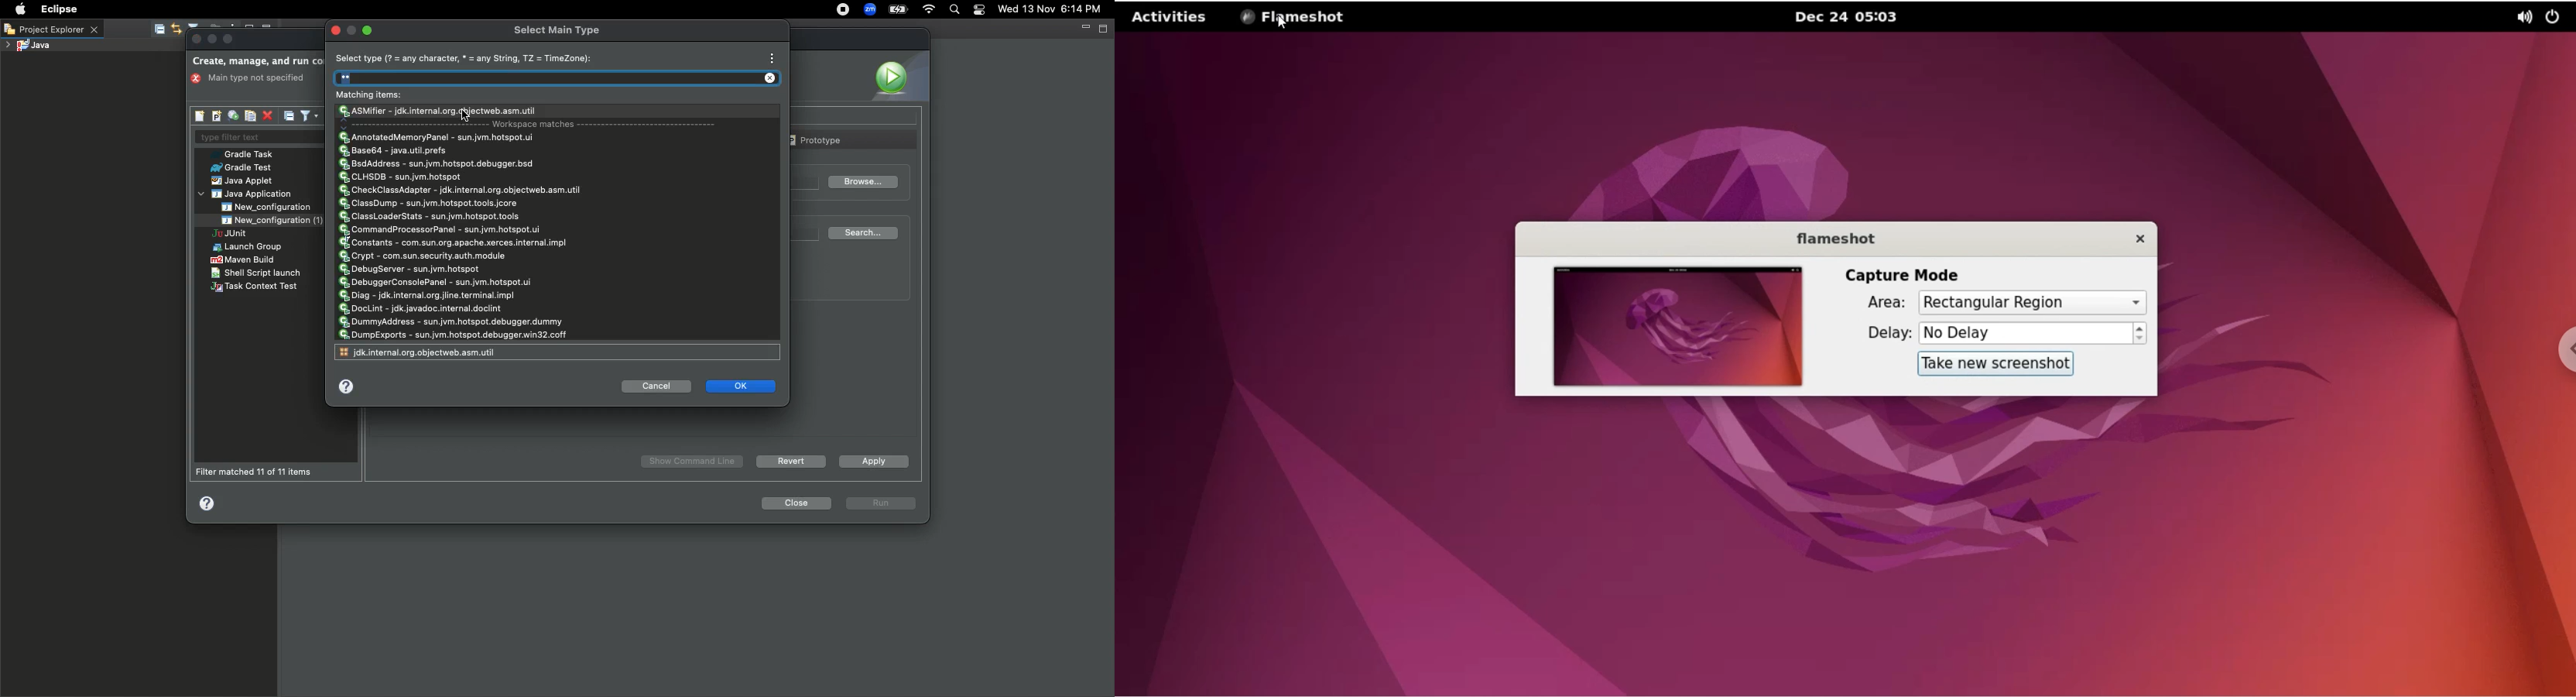 The width and height of the screenshot is (2576, 700). I want to click on DumpExports - sun.jvm.hotspot.debugger.win32.coff, so click(452, 335).